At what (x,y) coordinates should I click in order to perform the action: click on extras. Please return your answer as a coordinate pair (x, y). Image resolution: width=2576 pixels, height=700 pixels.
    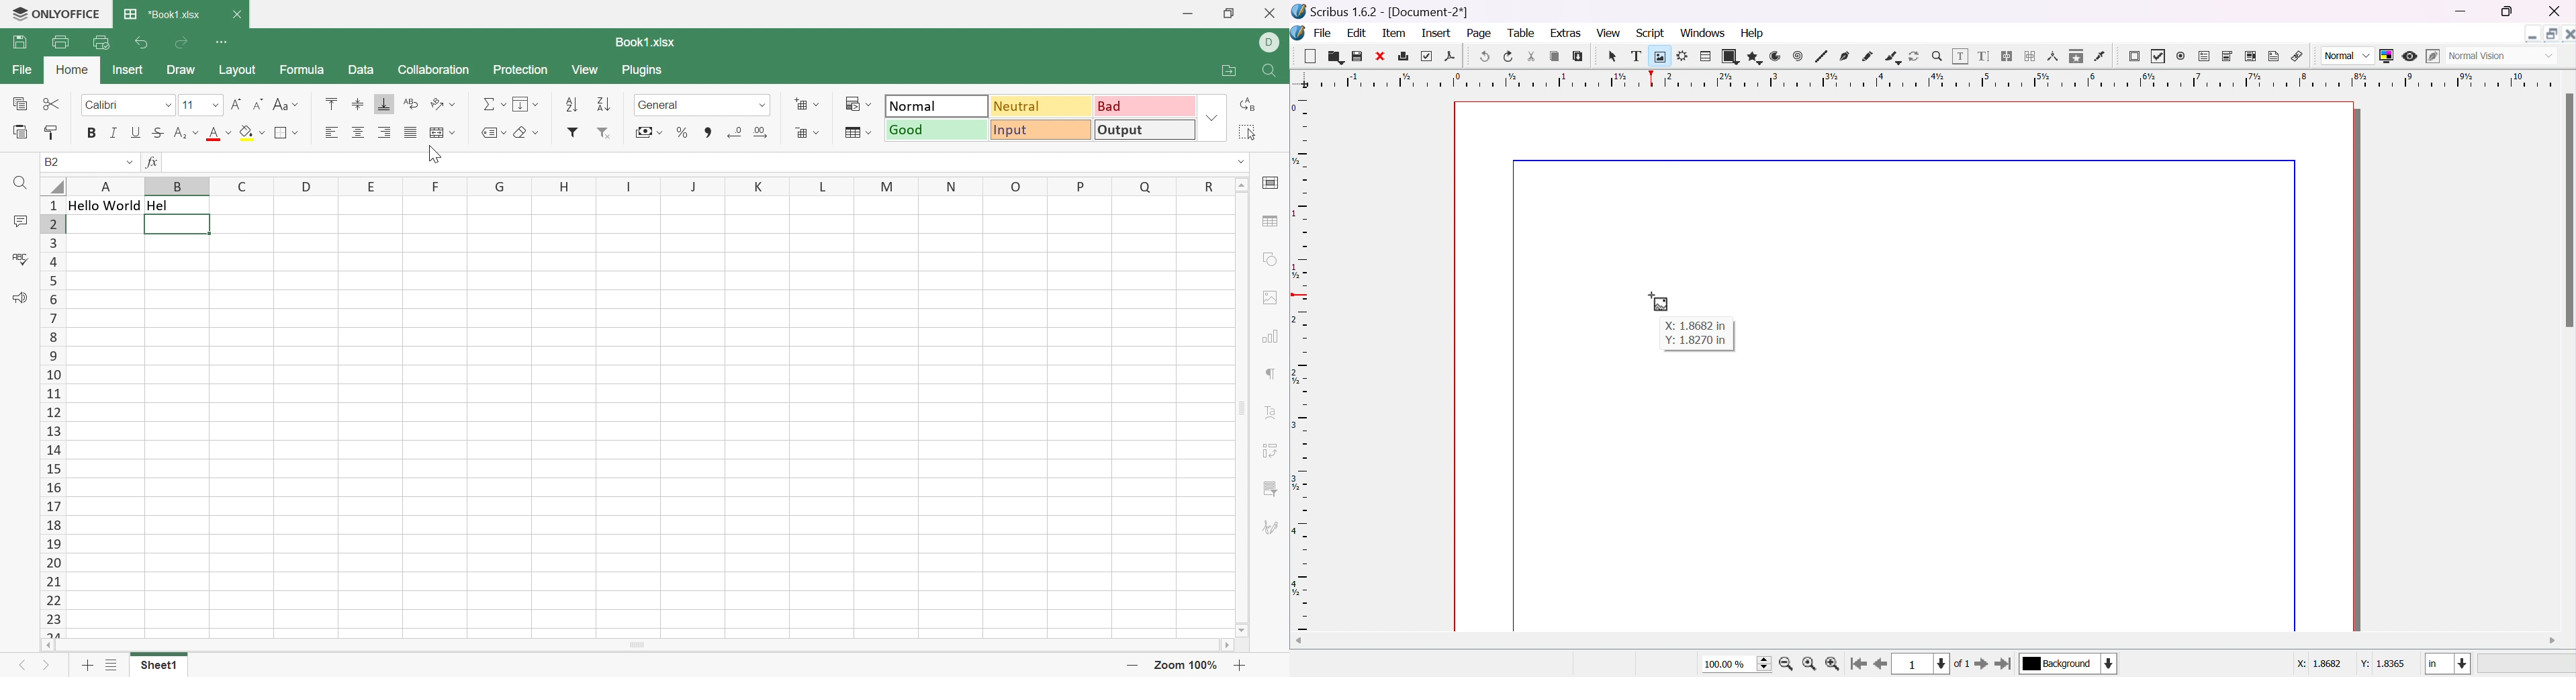
    Looking at the image, I should click on (1566, 33).